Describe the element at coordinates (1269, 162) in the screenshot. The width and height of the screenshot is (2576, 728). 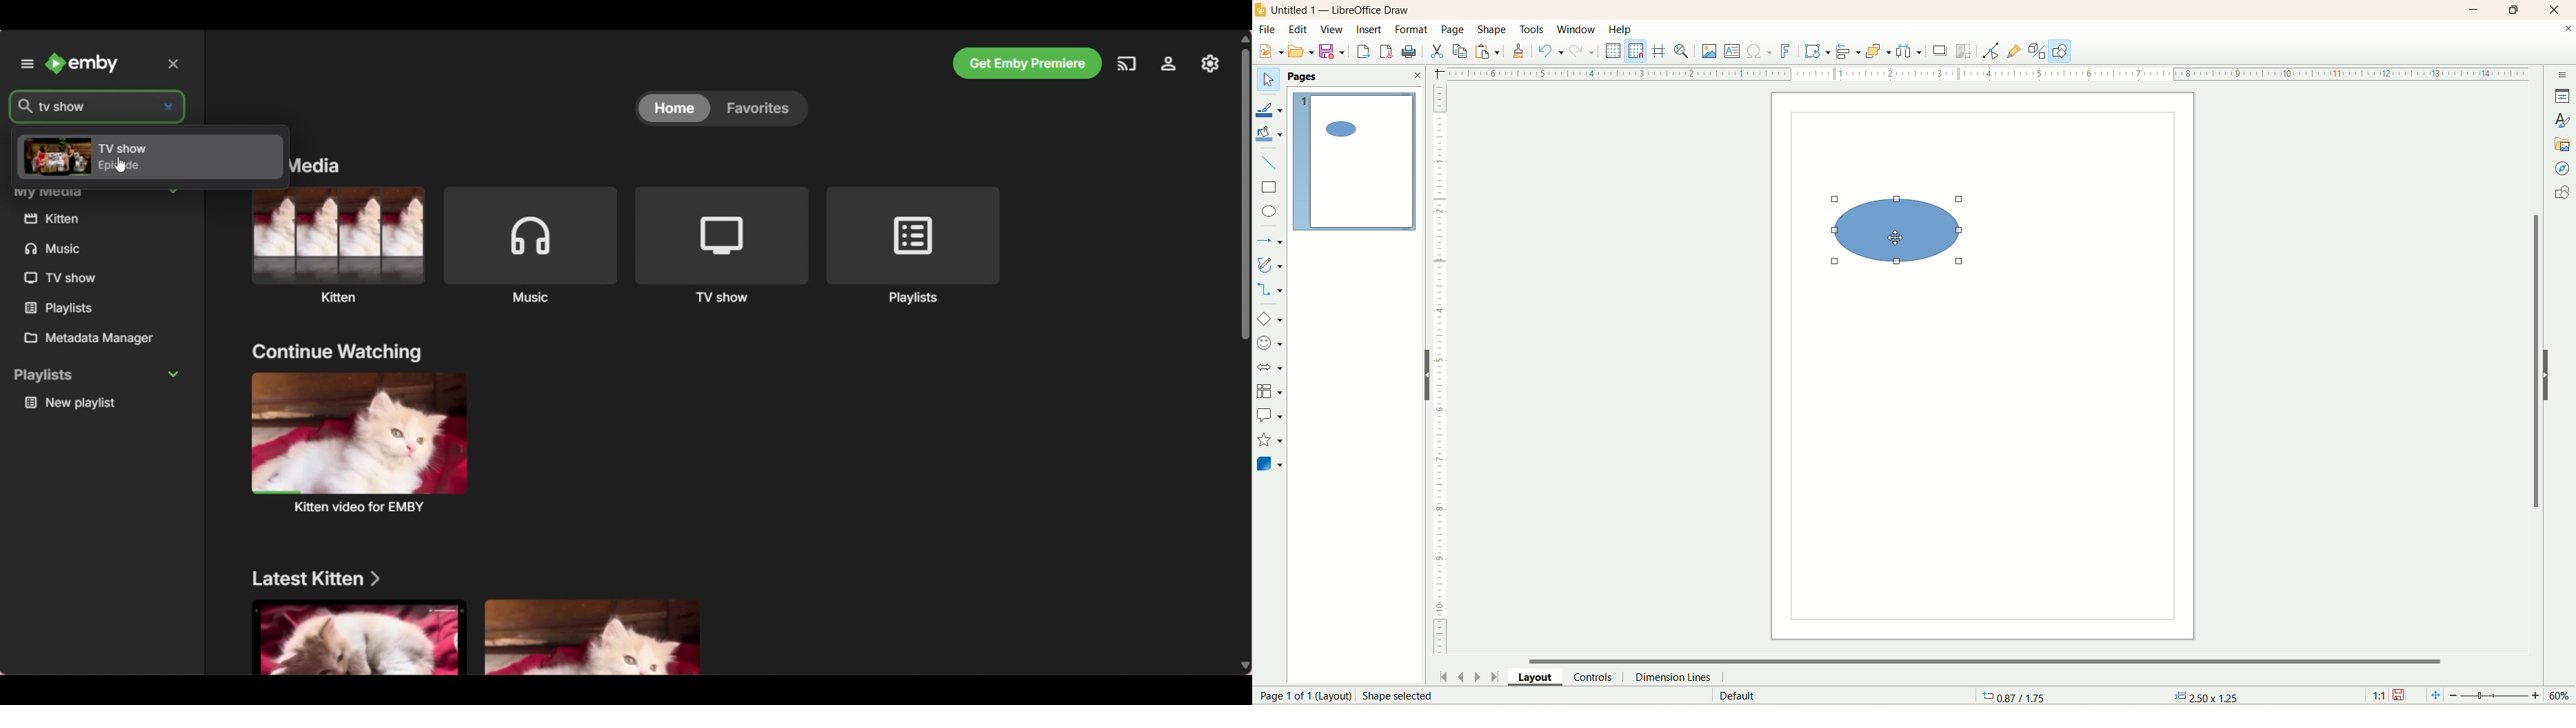
I see `insert line` at that location.